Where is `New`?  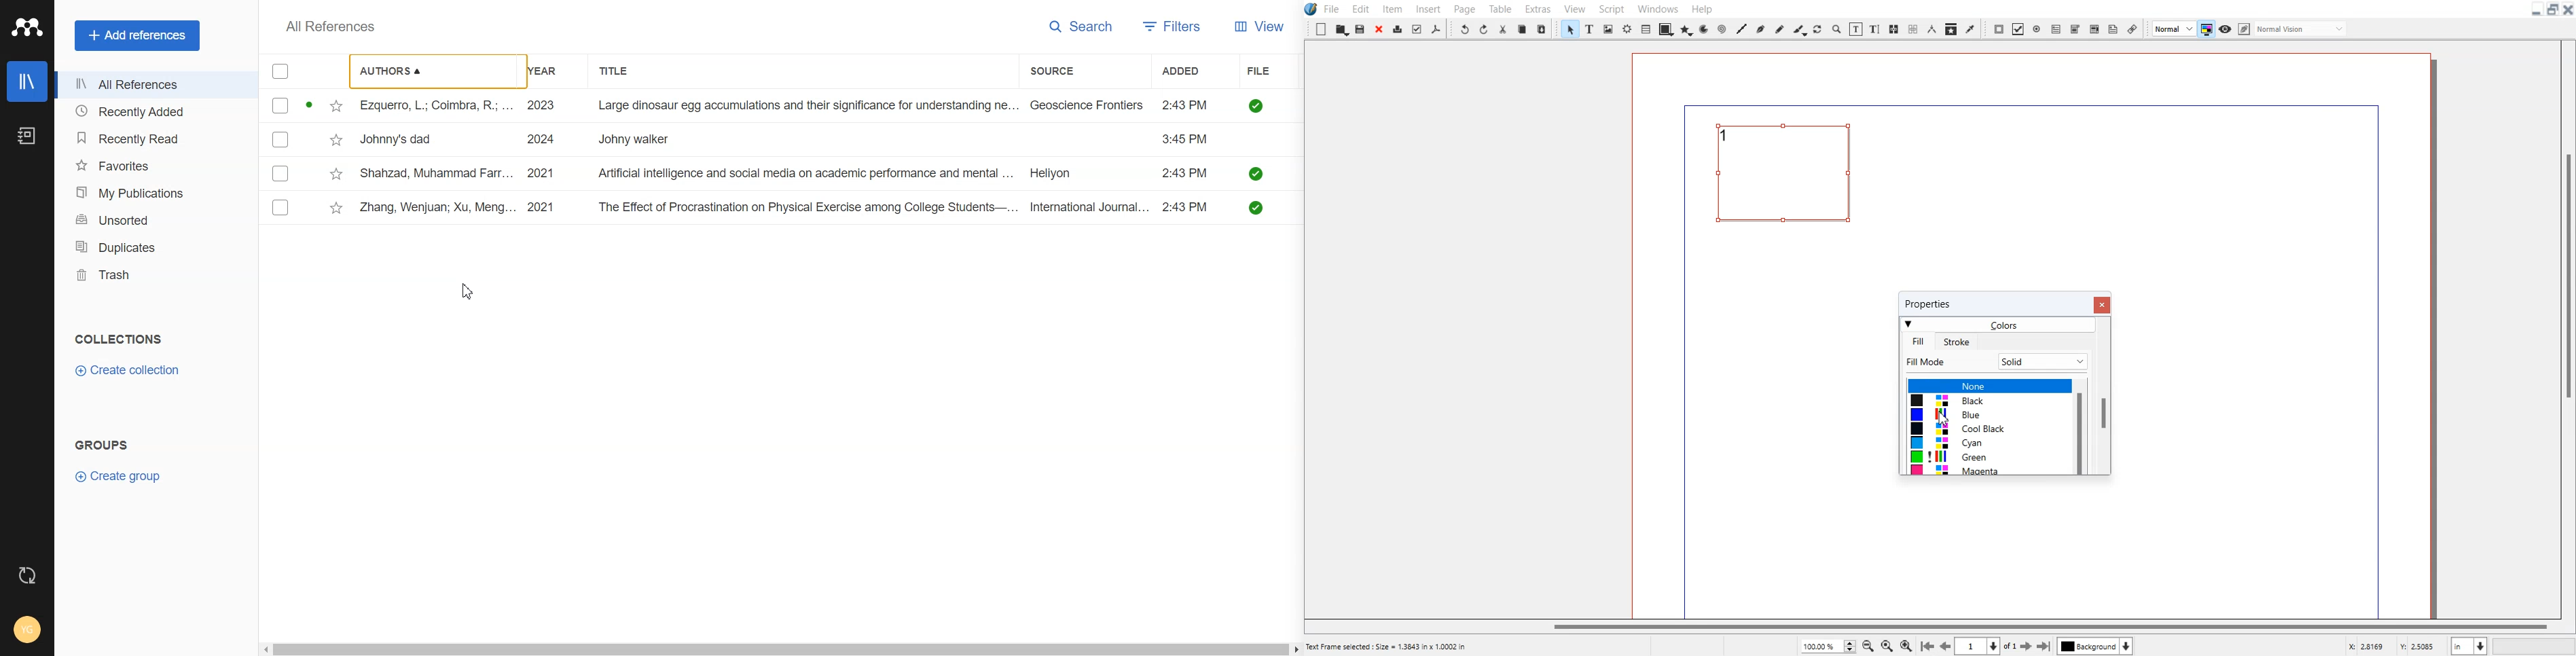 New is located at coordinates (1321, 29).